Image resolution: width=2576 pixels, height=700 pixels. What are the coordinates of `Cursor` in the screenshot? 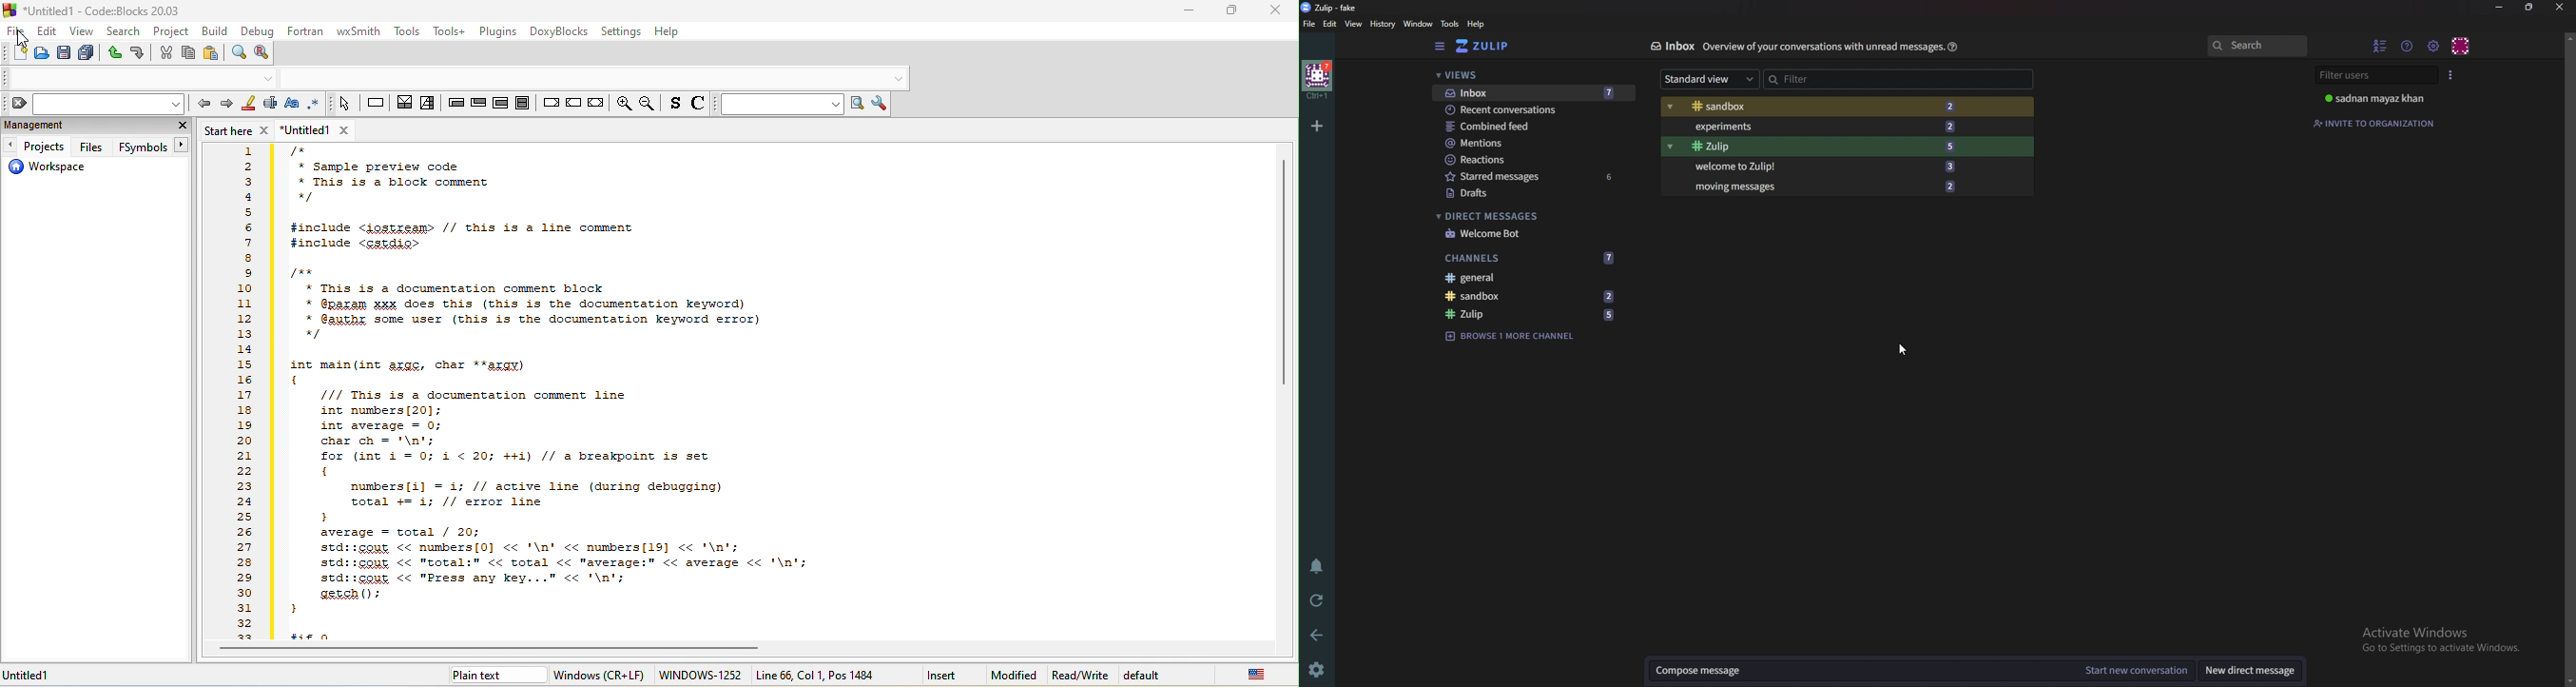 It's located at (1902, 349).